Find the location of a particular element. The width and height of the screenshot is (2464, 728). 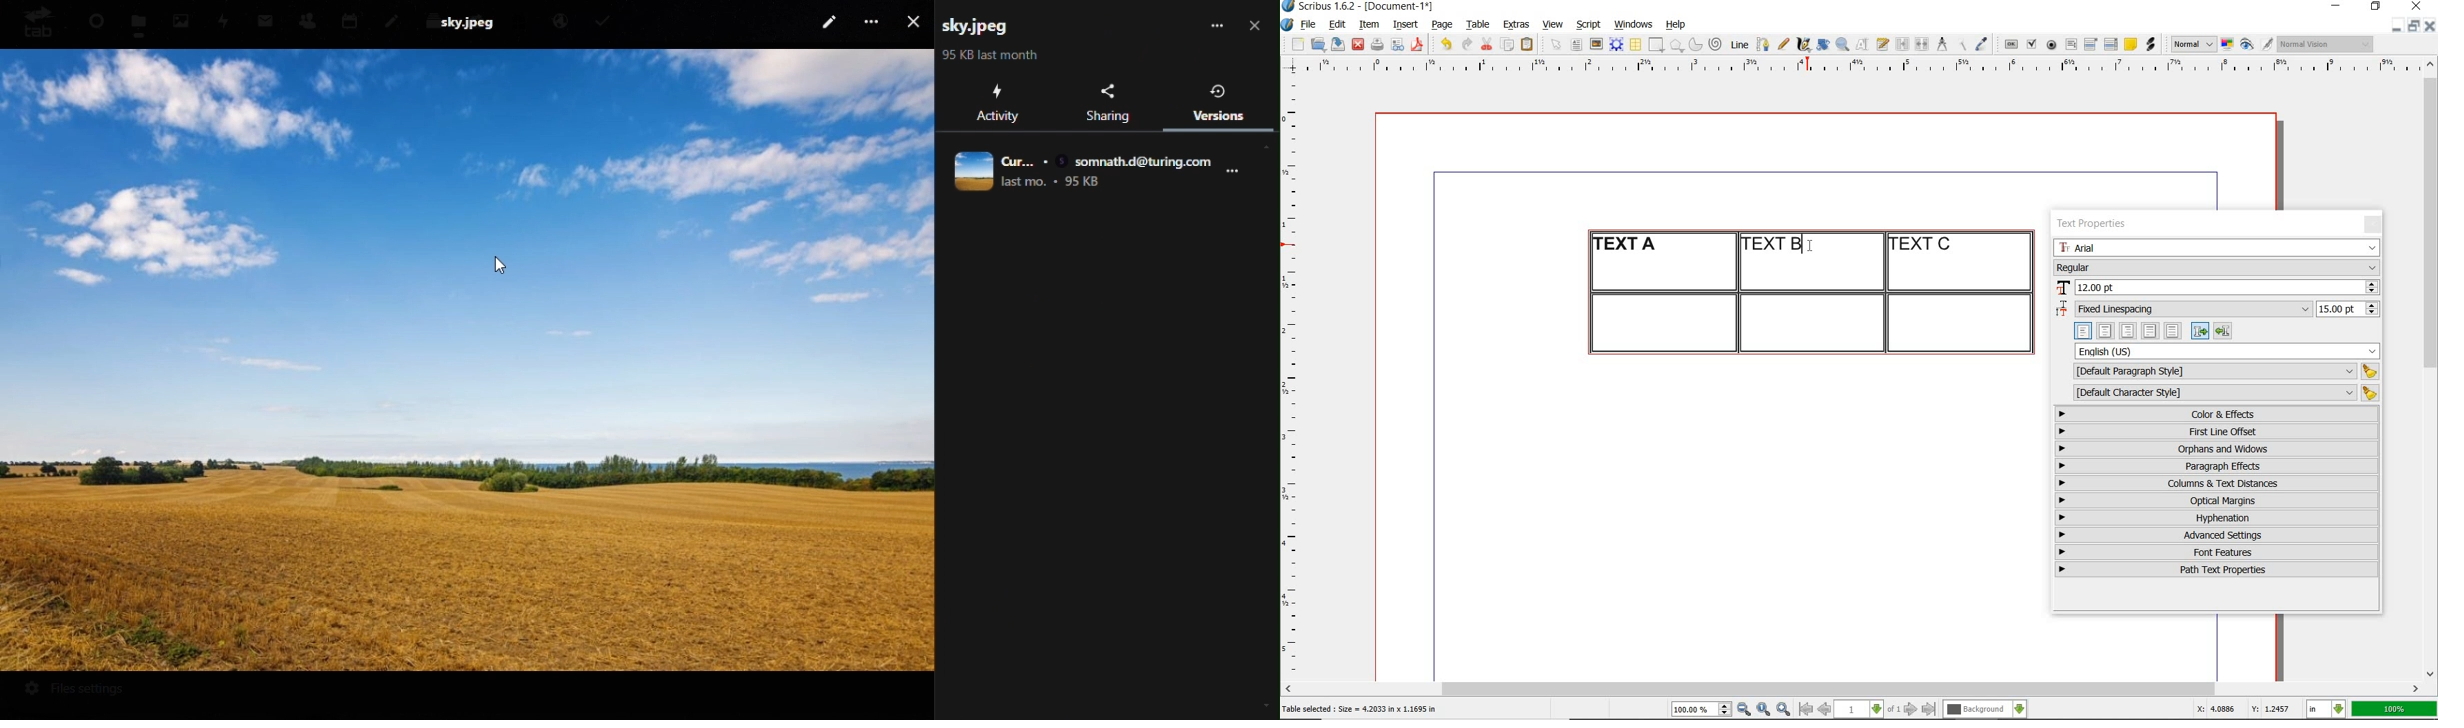

render frame is located at coordinates (1617, 45).